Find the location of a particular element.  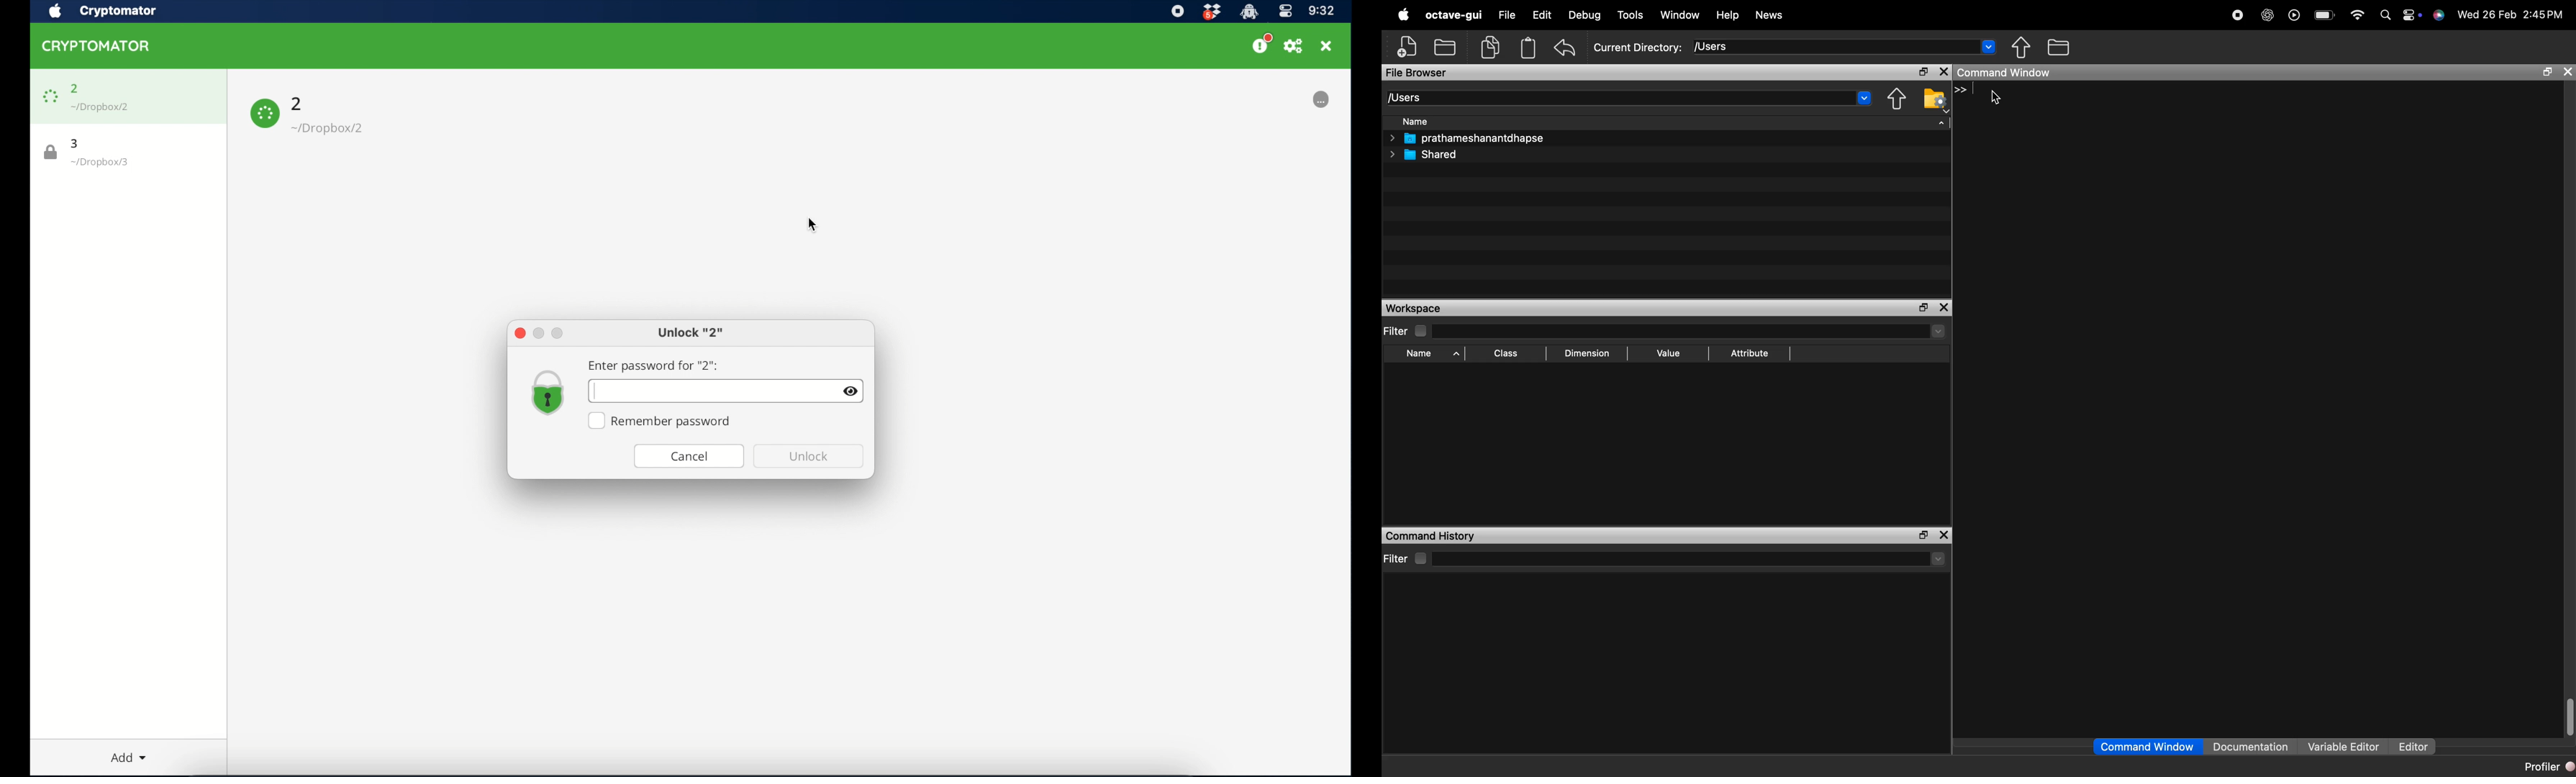

maximize is located at coordinates (558, 334).